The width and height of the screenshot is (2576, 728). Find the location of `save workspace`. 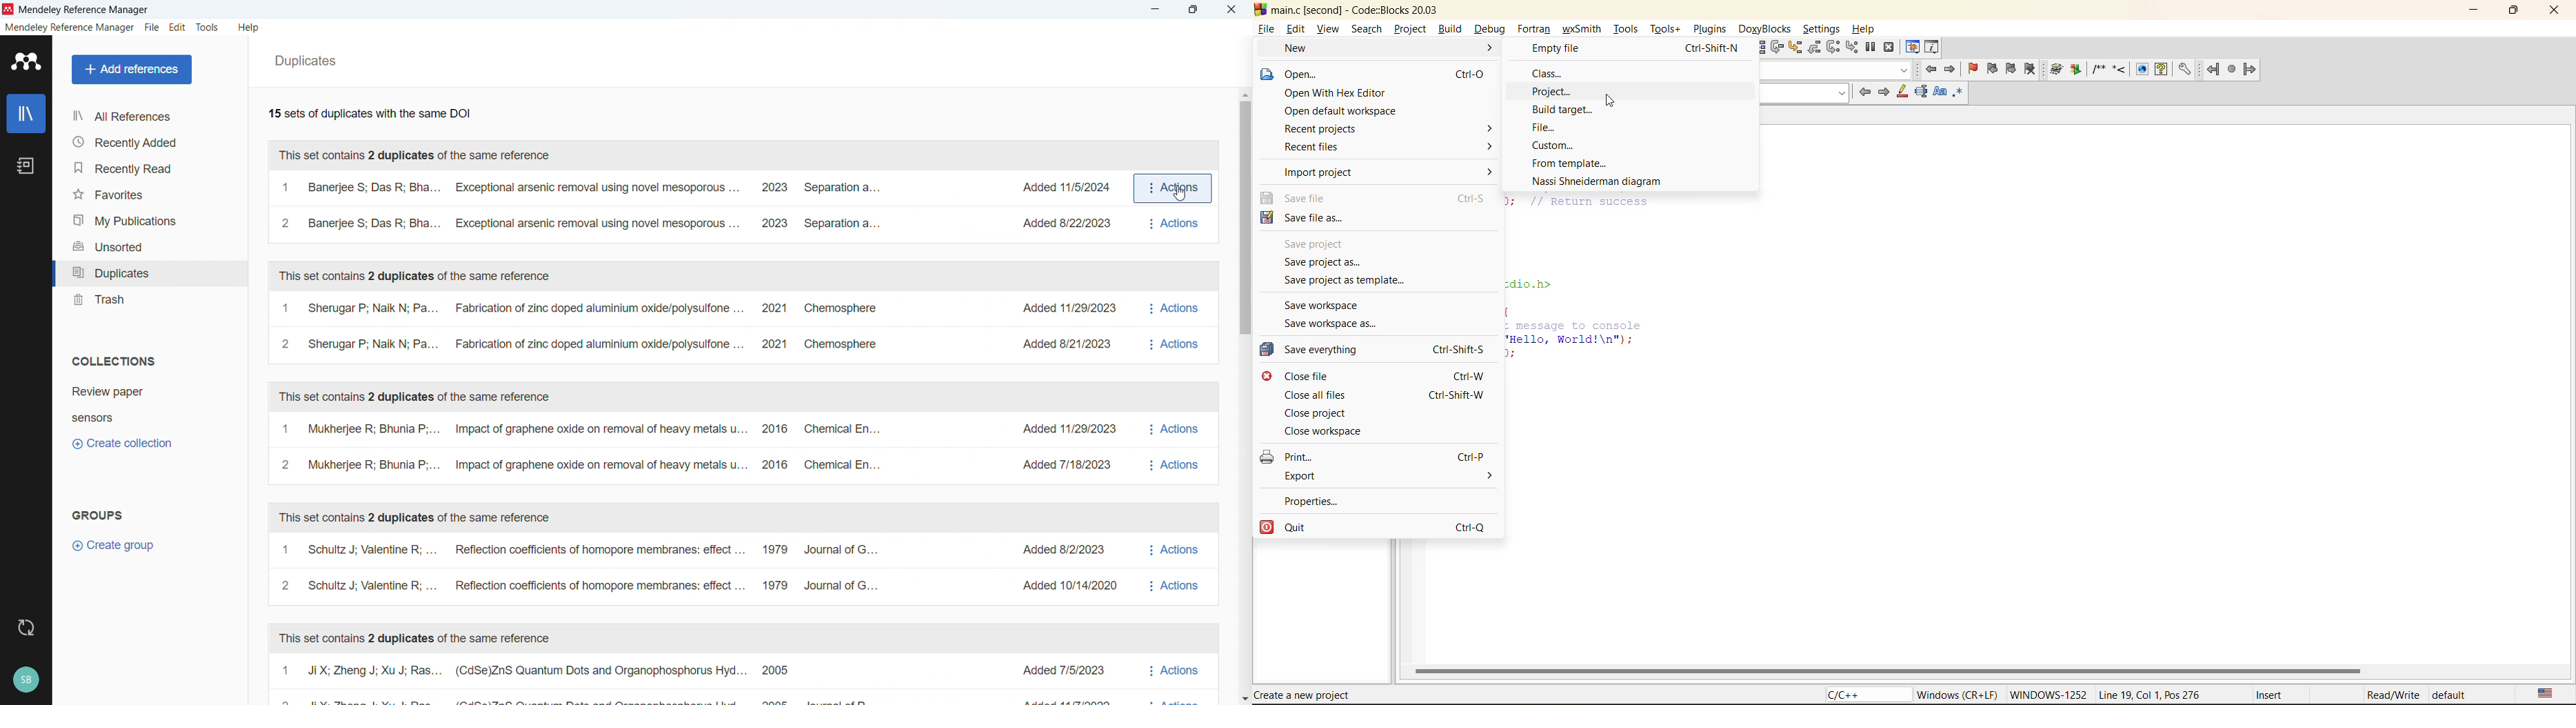

save workspace is located at coordinates (1333, 304).